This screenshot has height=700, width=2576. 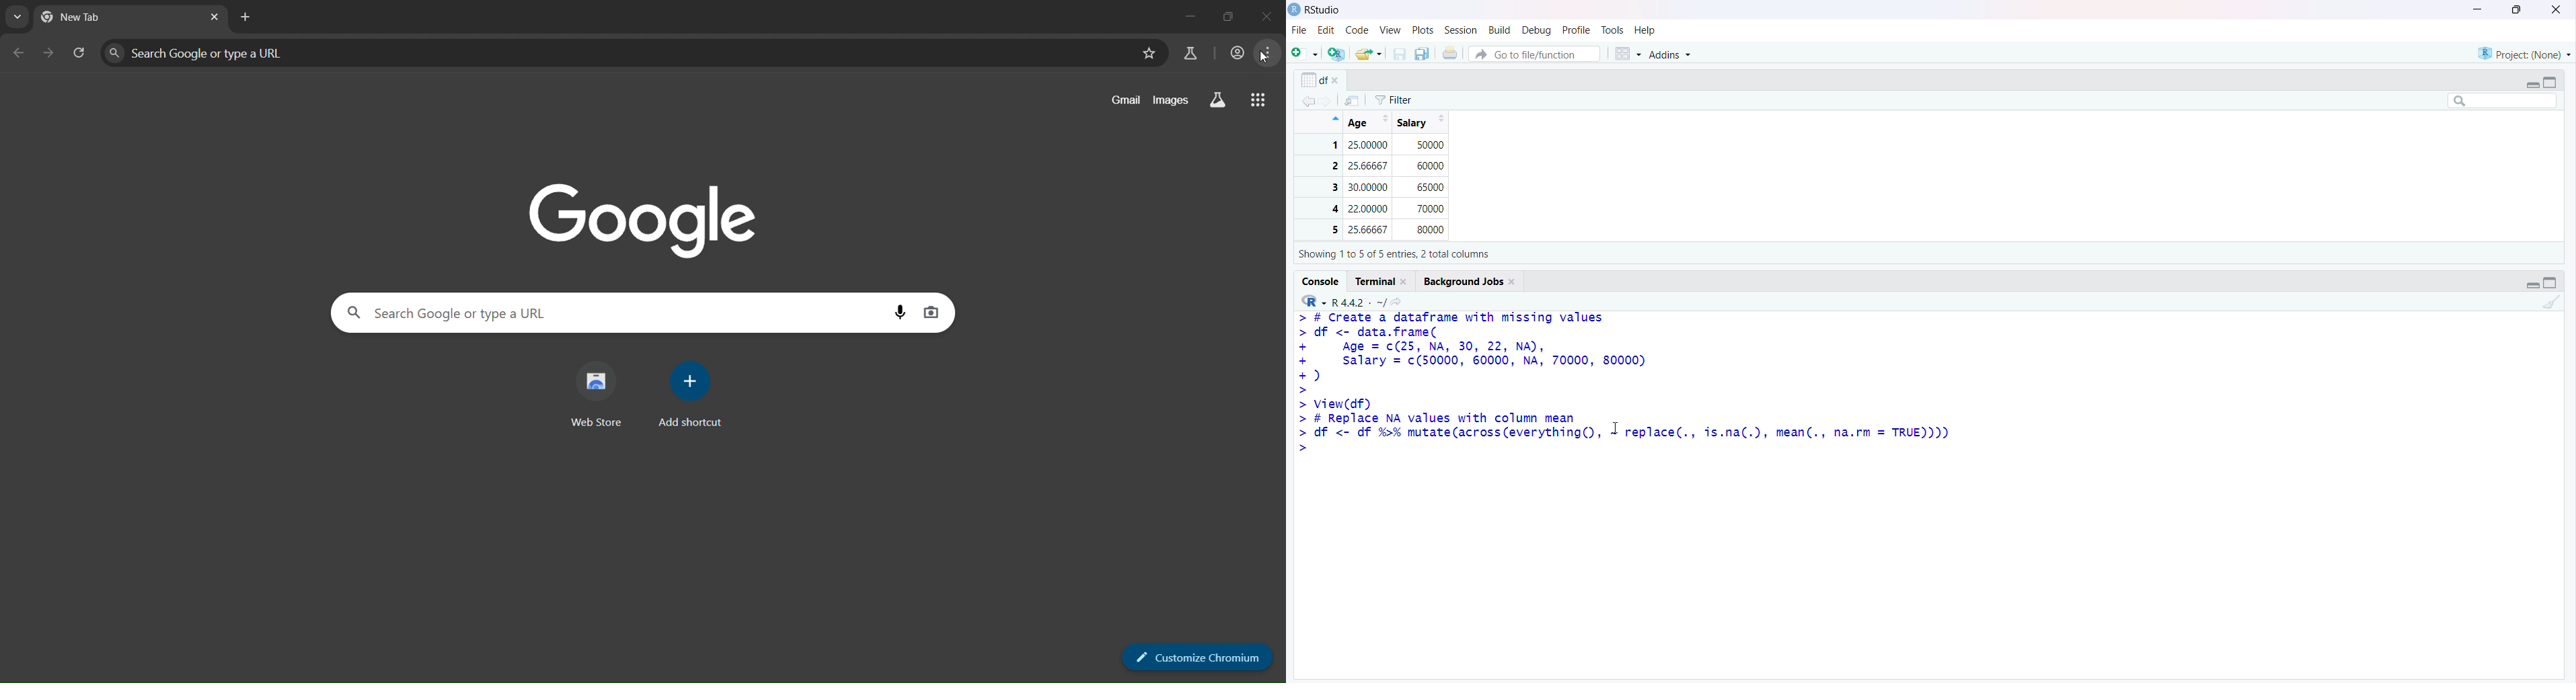 I want to click on Save current document (Ctrl + S), so click(x=1398, y=53).